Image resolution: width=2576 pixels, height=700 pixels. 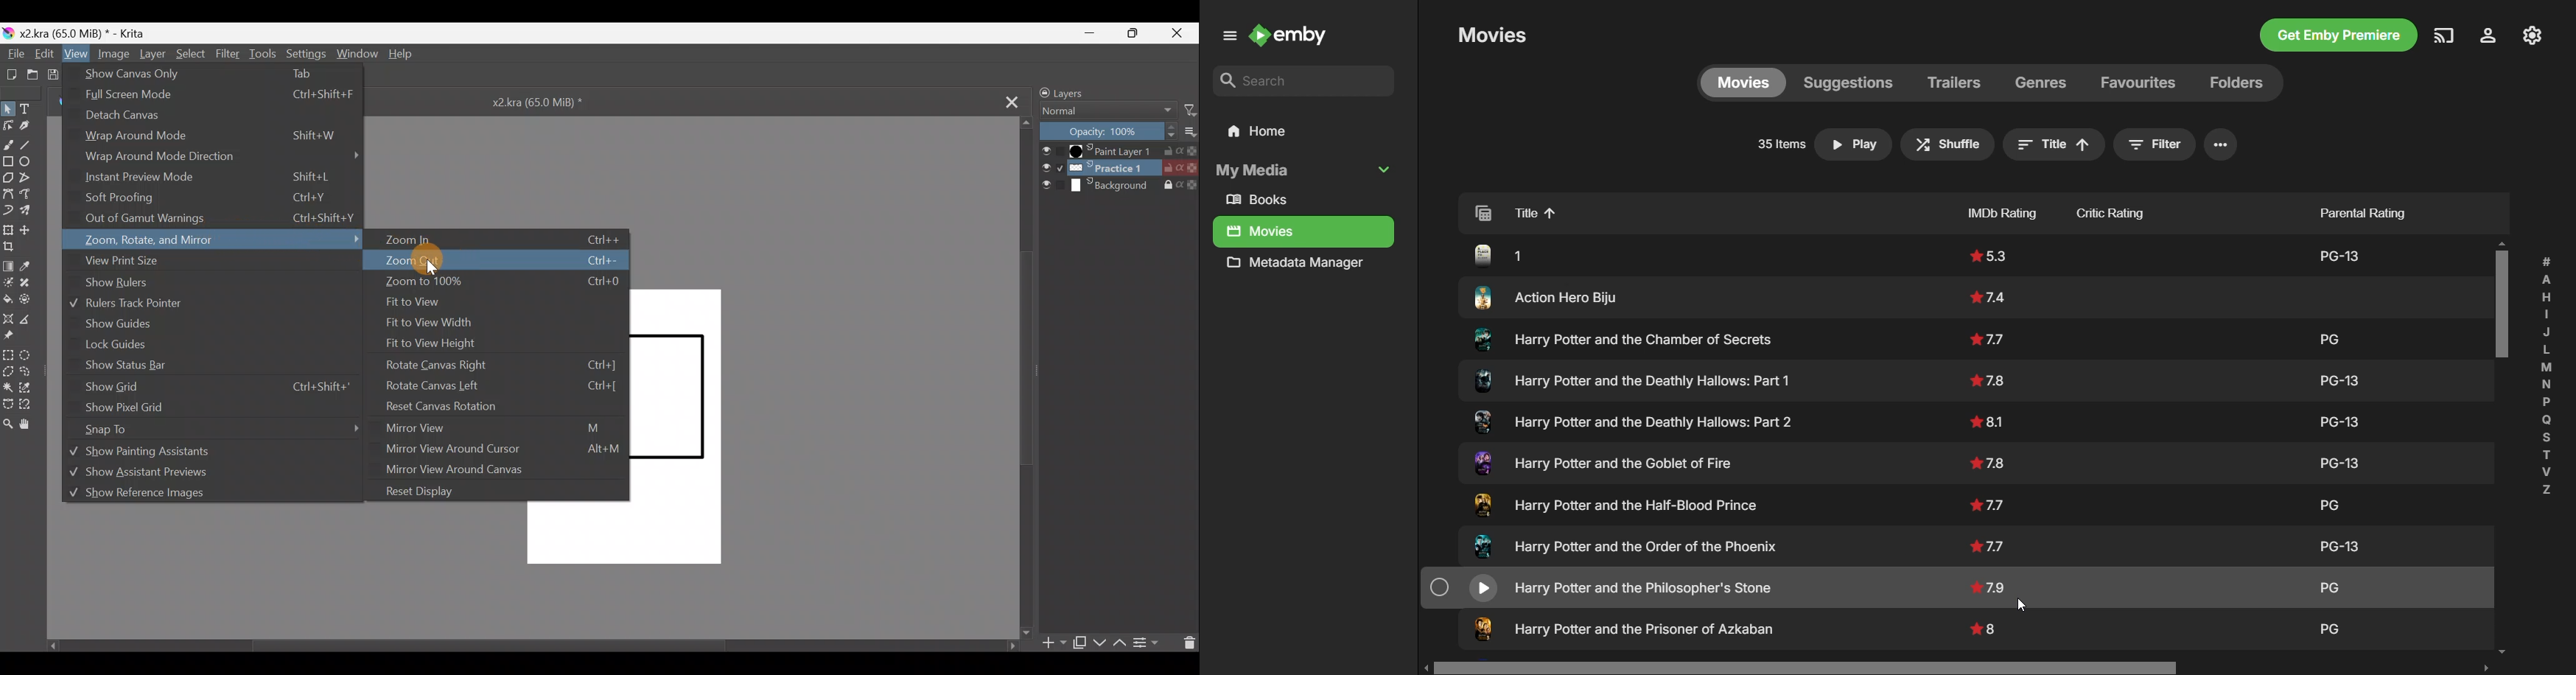 I want to click on Movies, so click(x=1492, y=35).